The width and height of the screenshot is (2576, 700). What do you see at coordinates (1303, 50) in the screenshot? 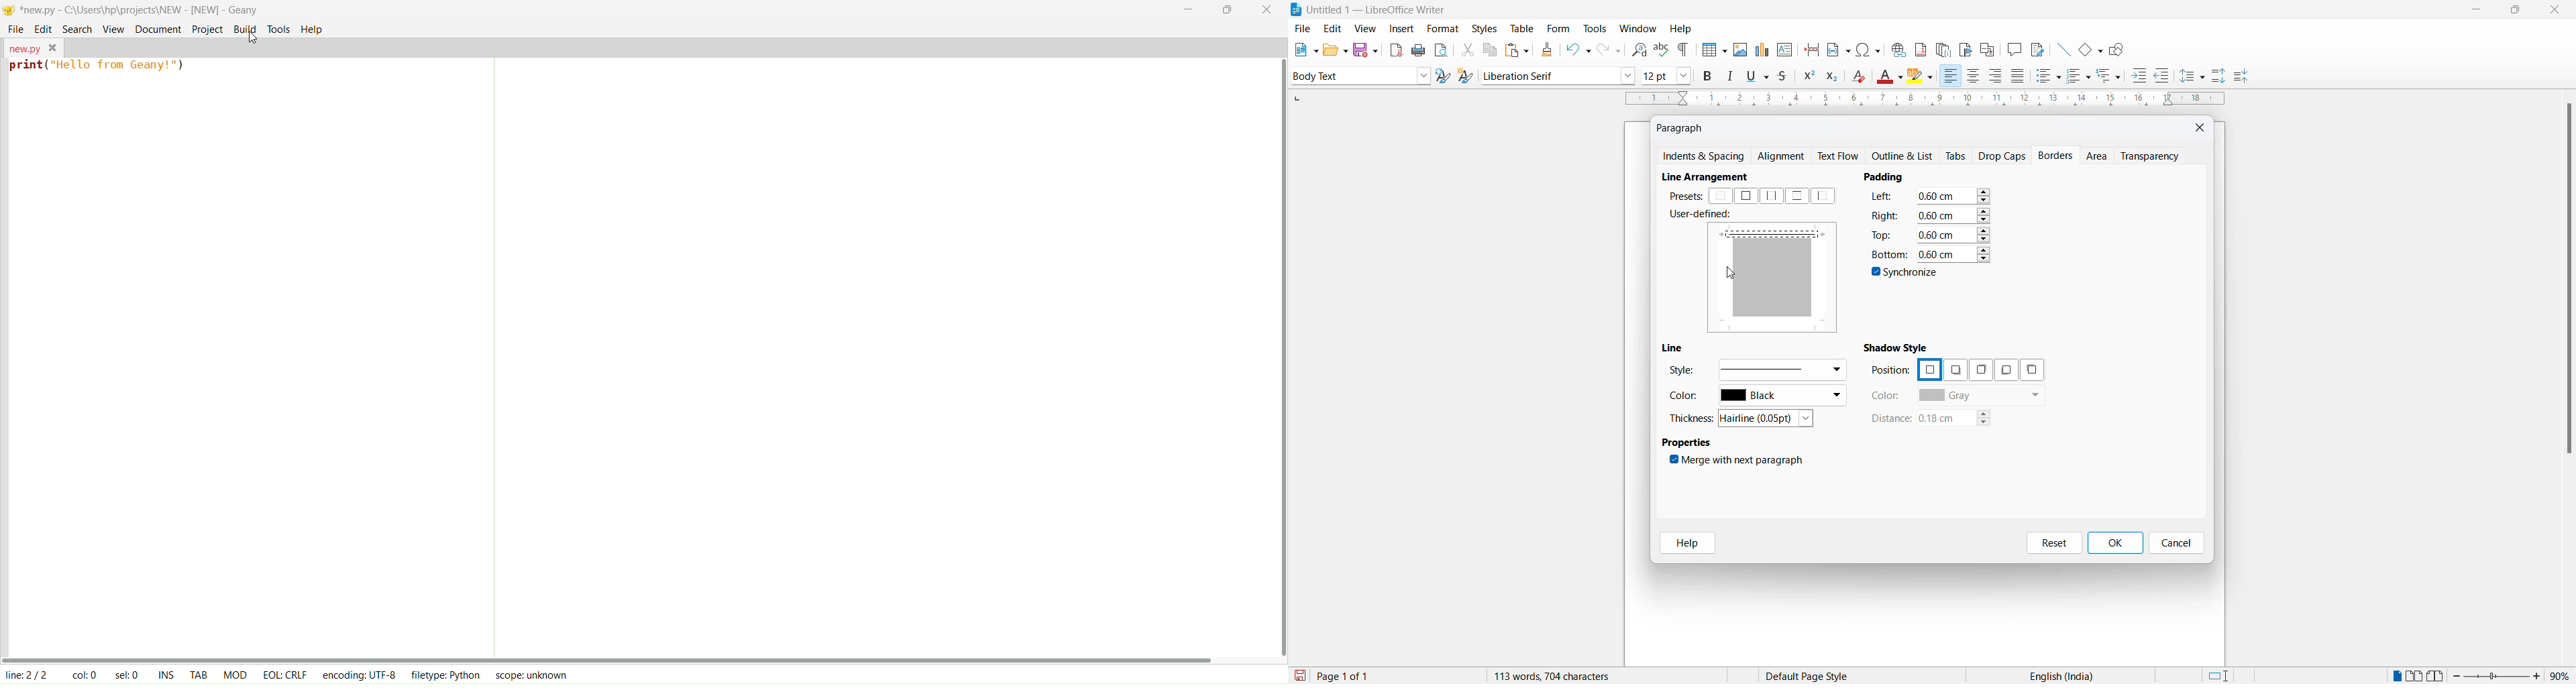
I see `new file options` at bounding box center [1303, 50].